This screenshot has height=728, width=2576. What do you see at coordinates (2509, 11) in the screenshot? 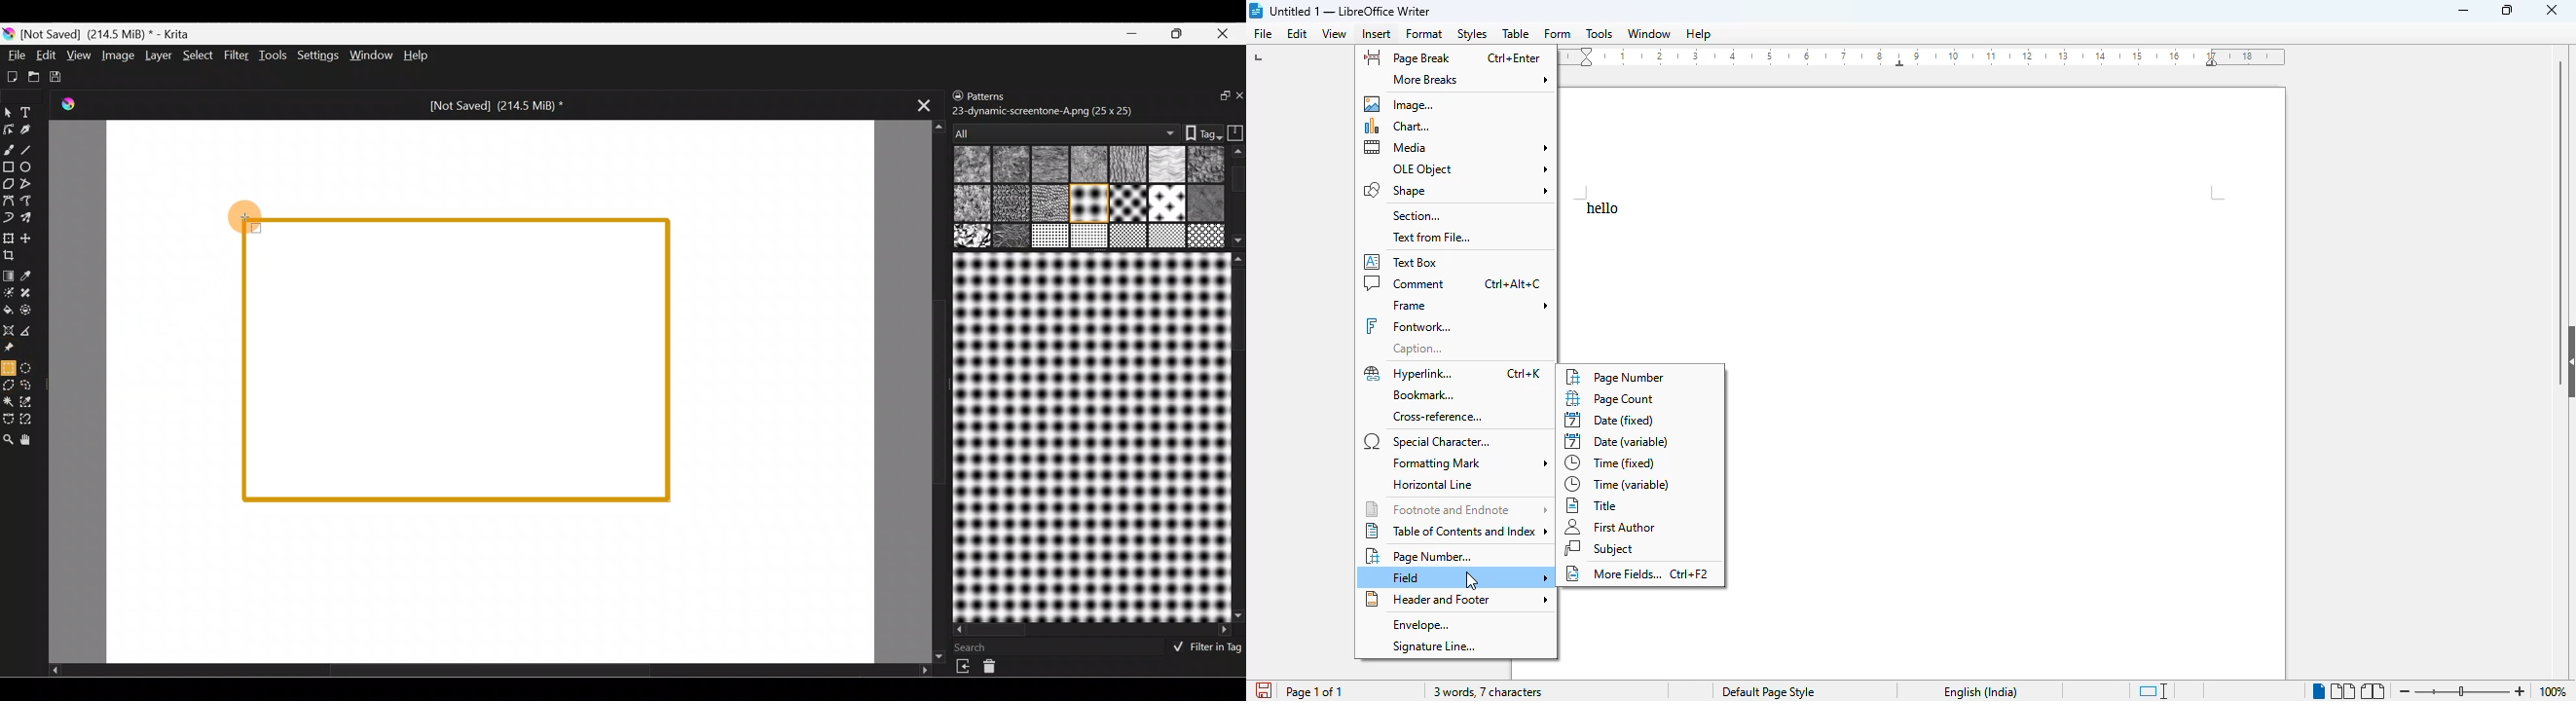
I see `maximize` at bounding box center [2509, 11].